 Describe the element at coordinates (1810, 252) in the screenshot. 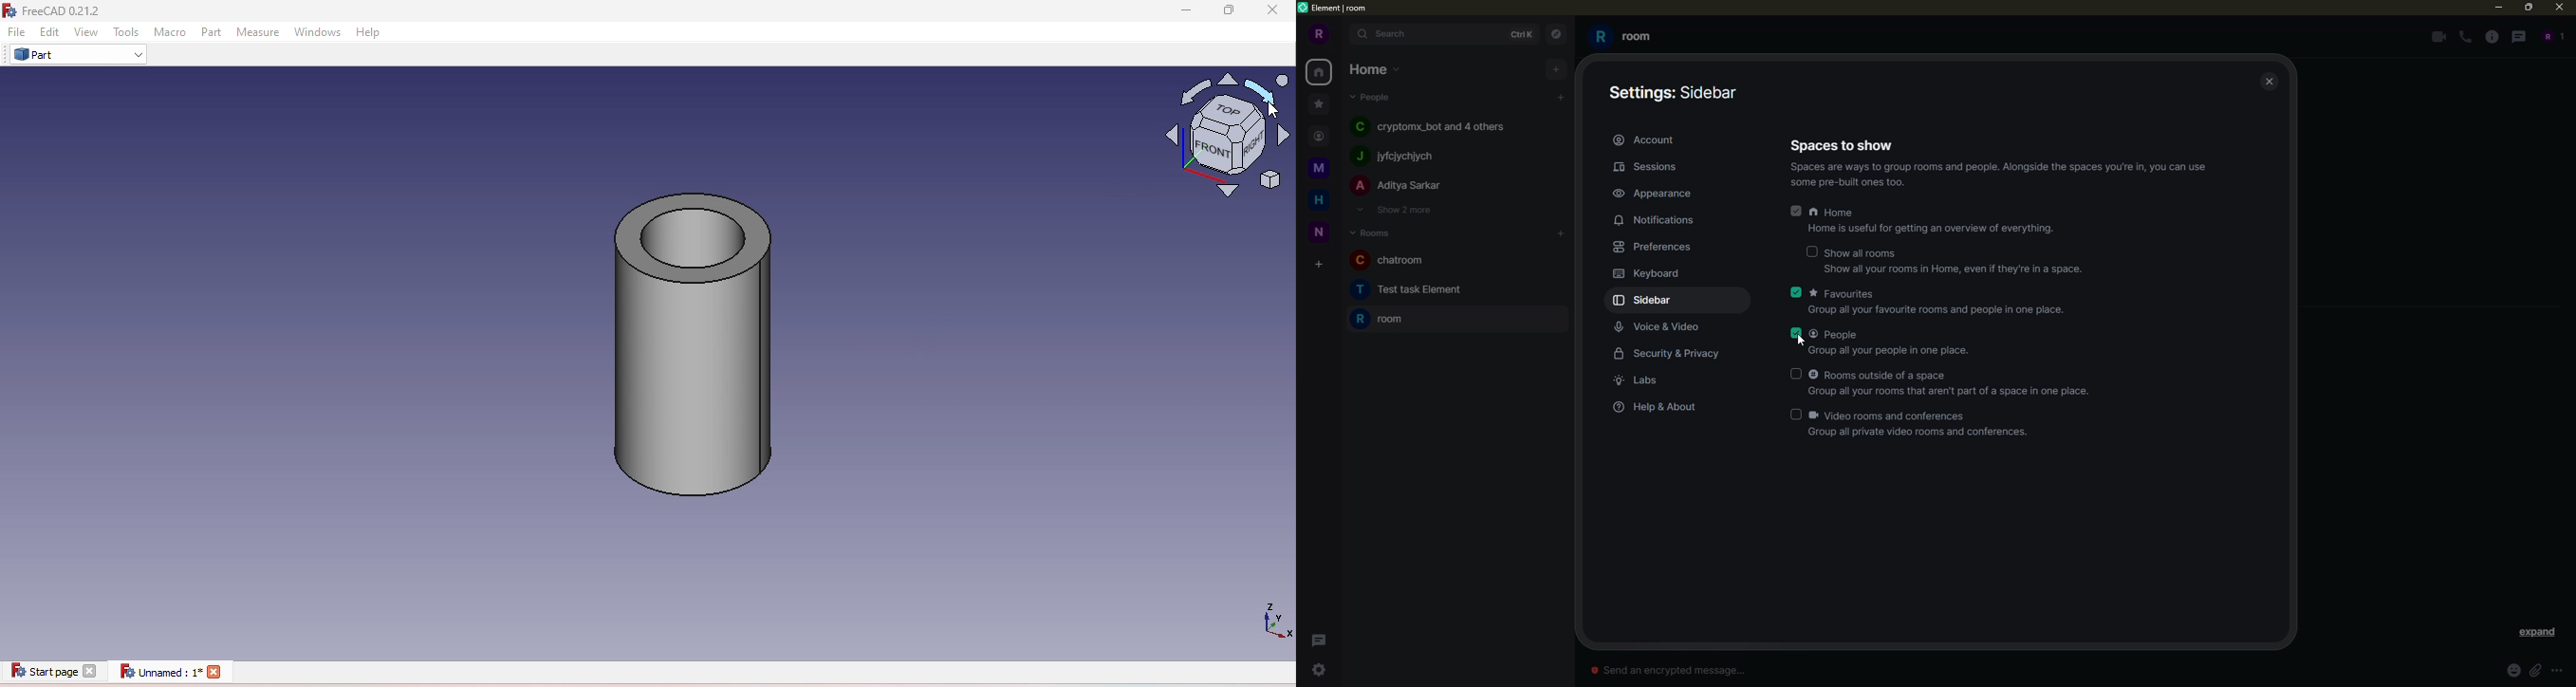

I see `select` at that location.